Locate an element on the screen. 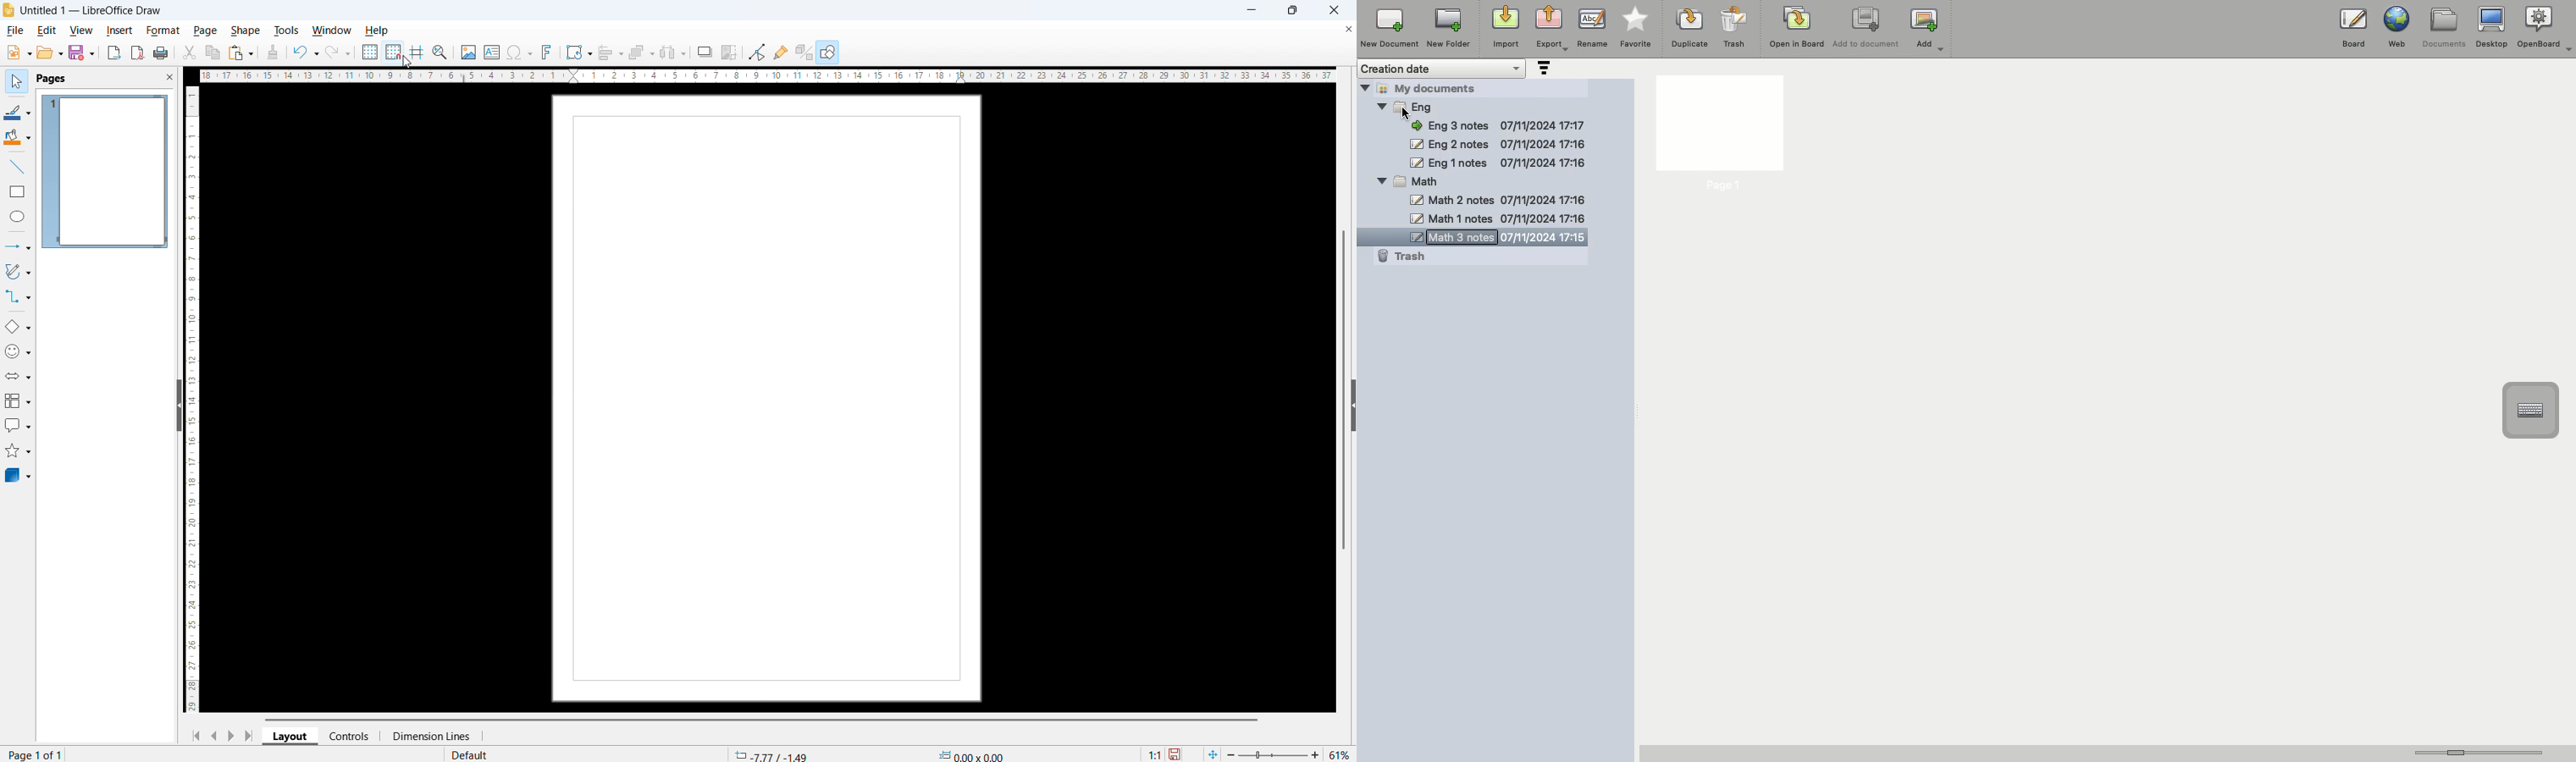 Image resolution: width=2576 pixels, height=784 pixels. Cut  is located at coordinates (188, 52).